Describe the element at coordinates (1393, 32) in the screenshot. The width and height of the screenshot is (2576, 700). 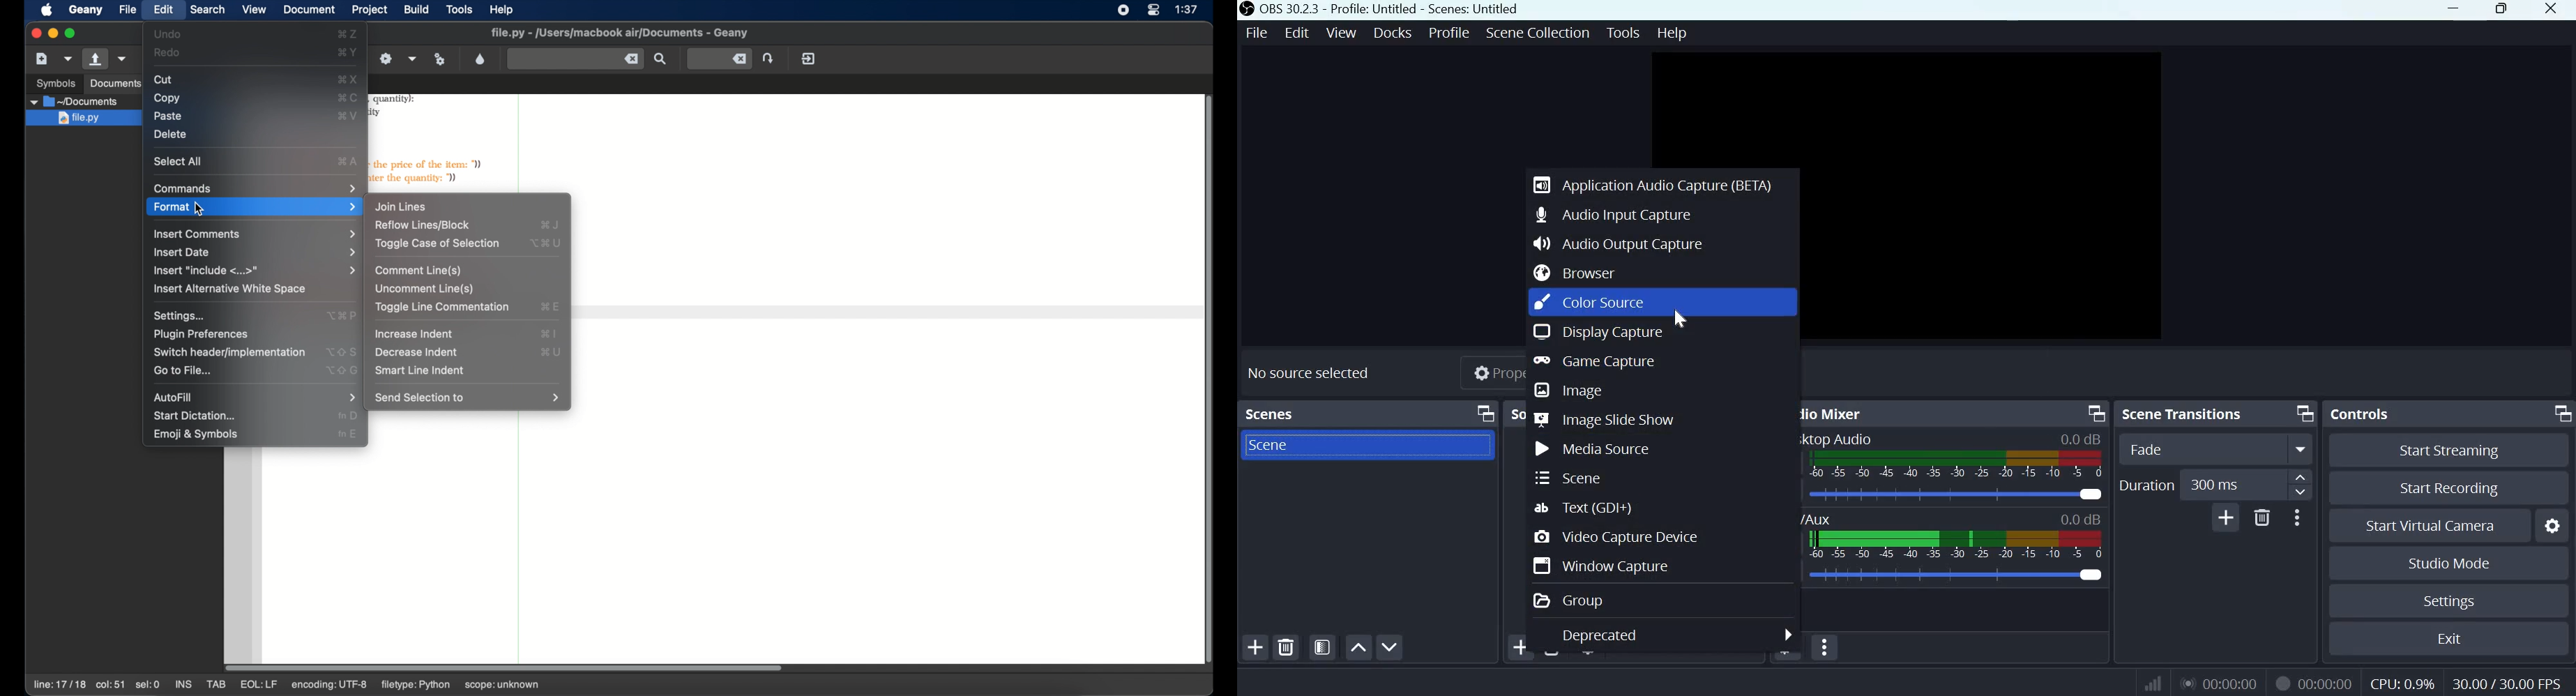
I see `Docks` at that location.